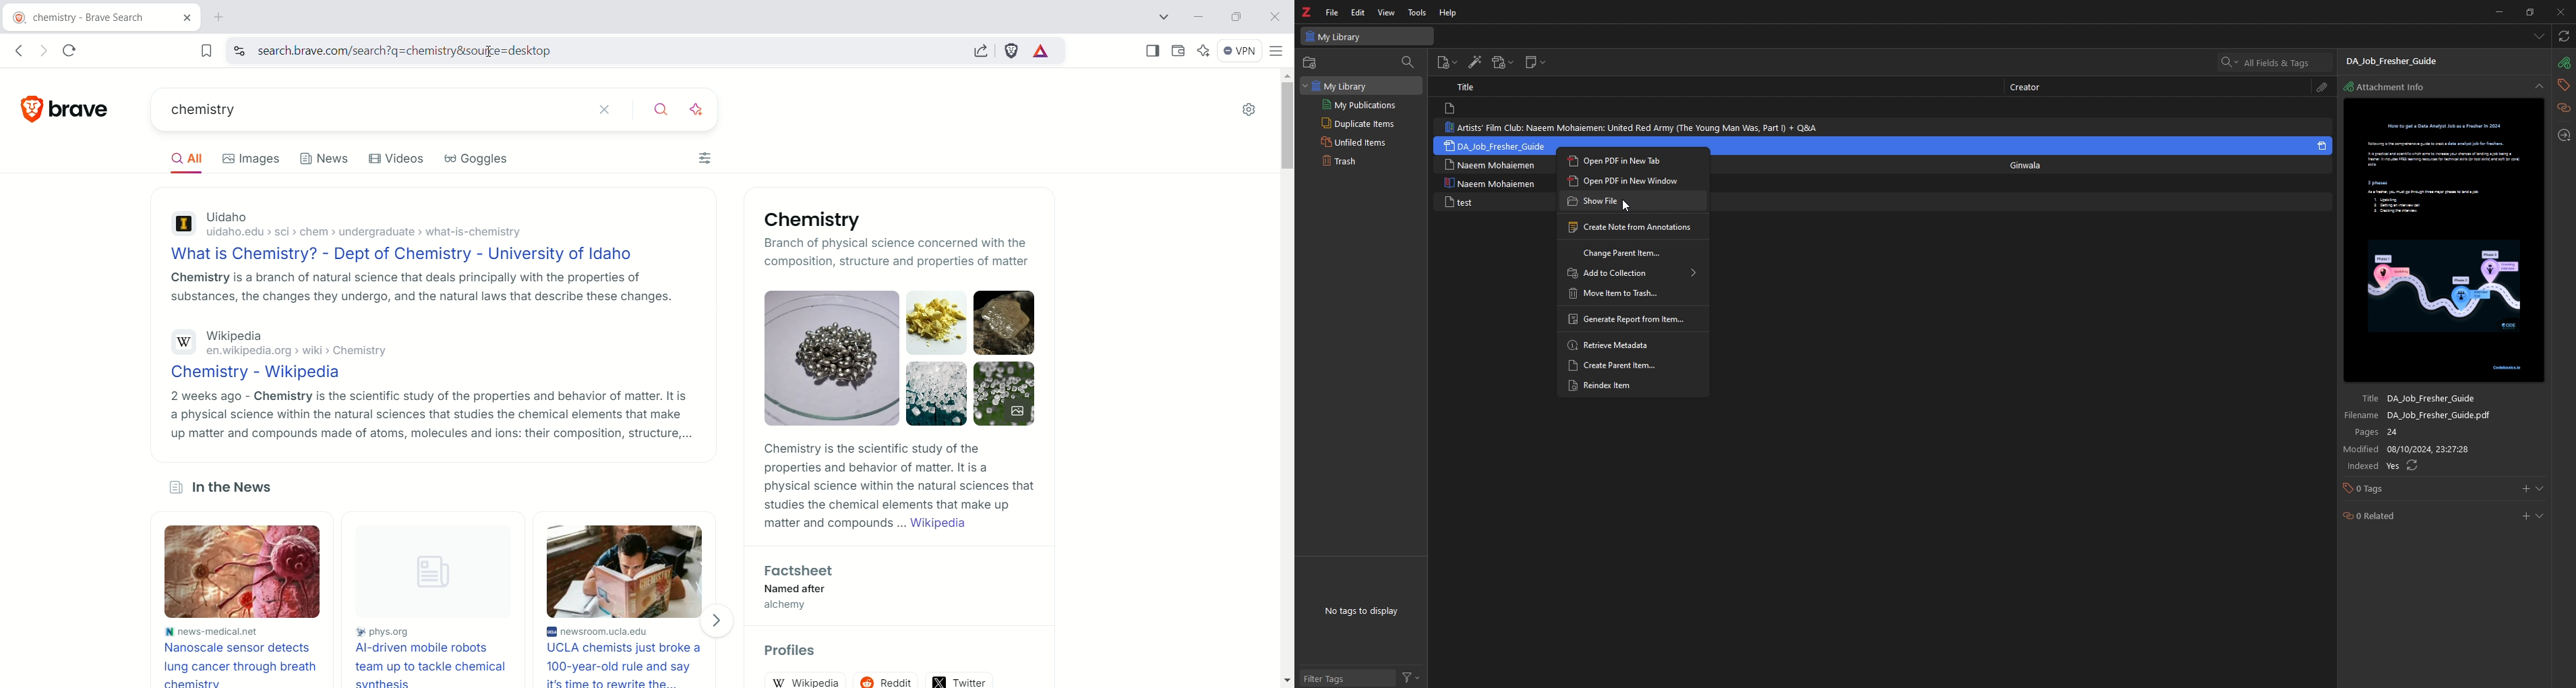  Describe the element at coordinates (2410, 490) in the screenshot. I see `tags` at that location.